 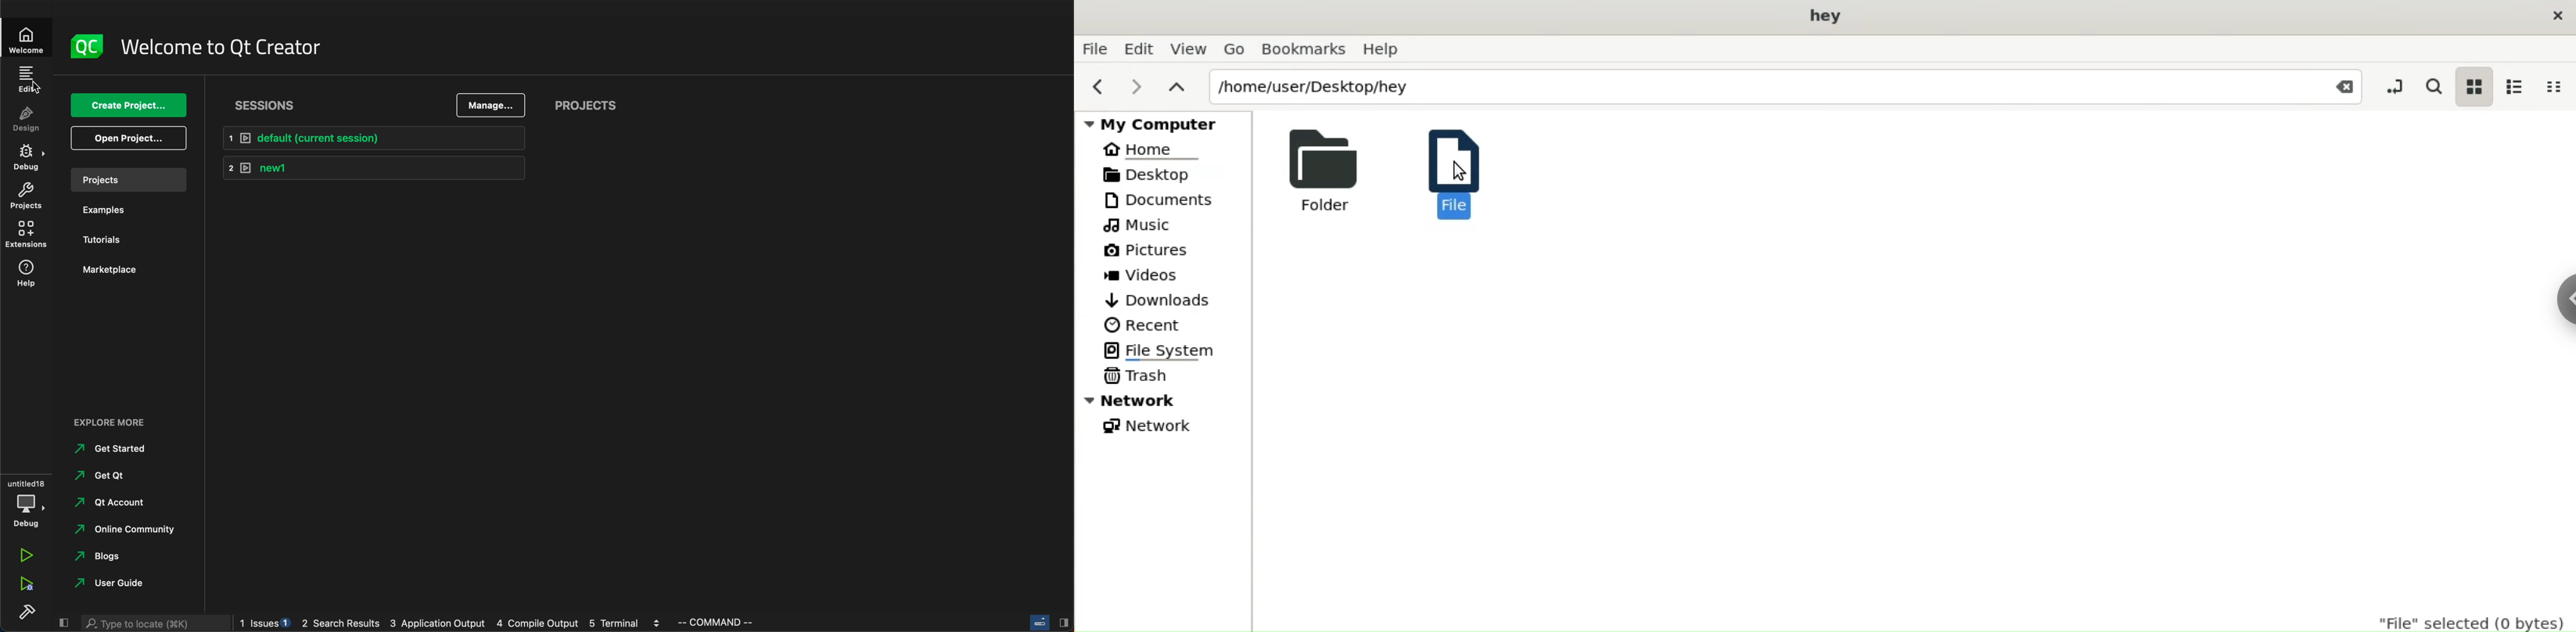 I want to click on Recent, so click(x=1145, y=325).